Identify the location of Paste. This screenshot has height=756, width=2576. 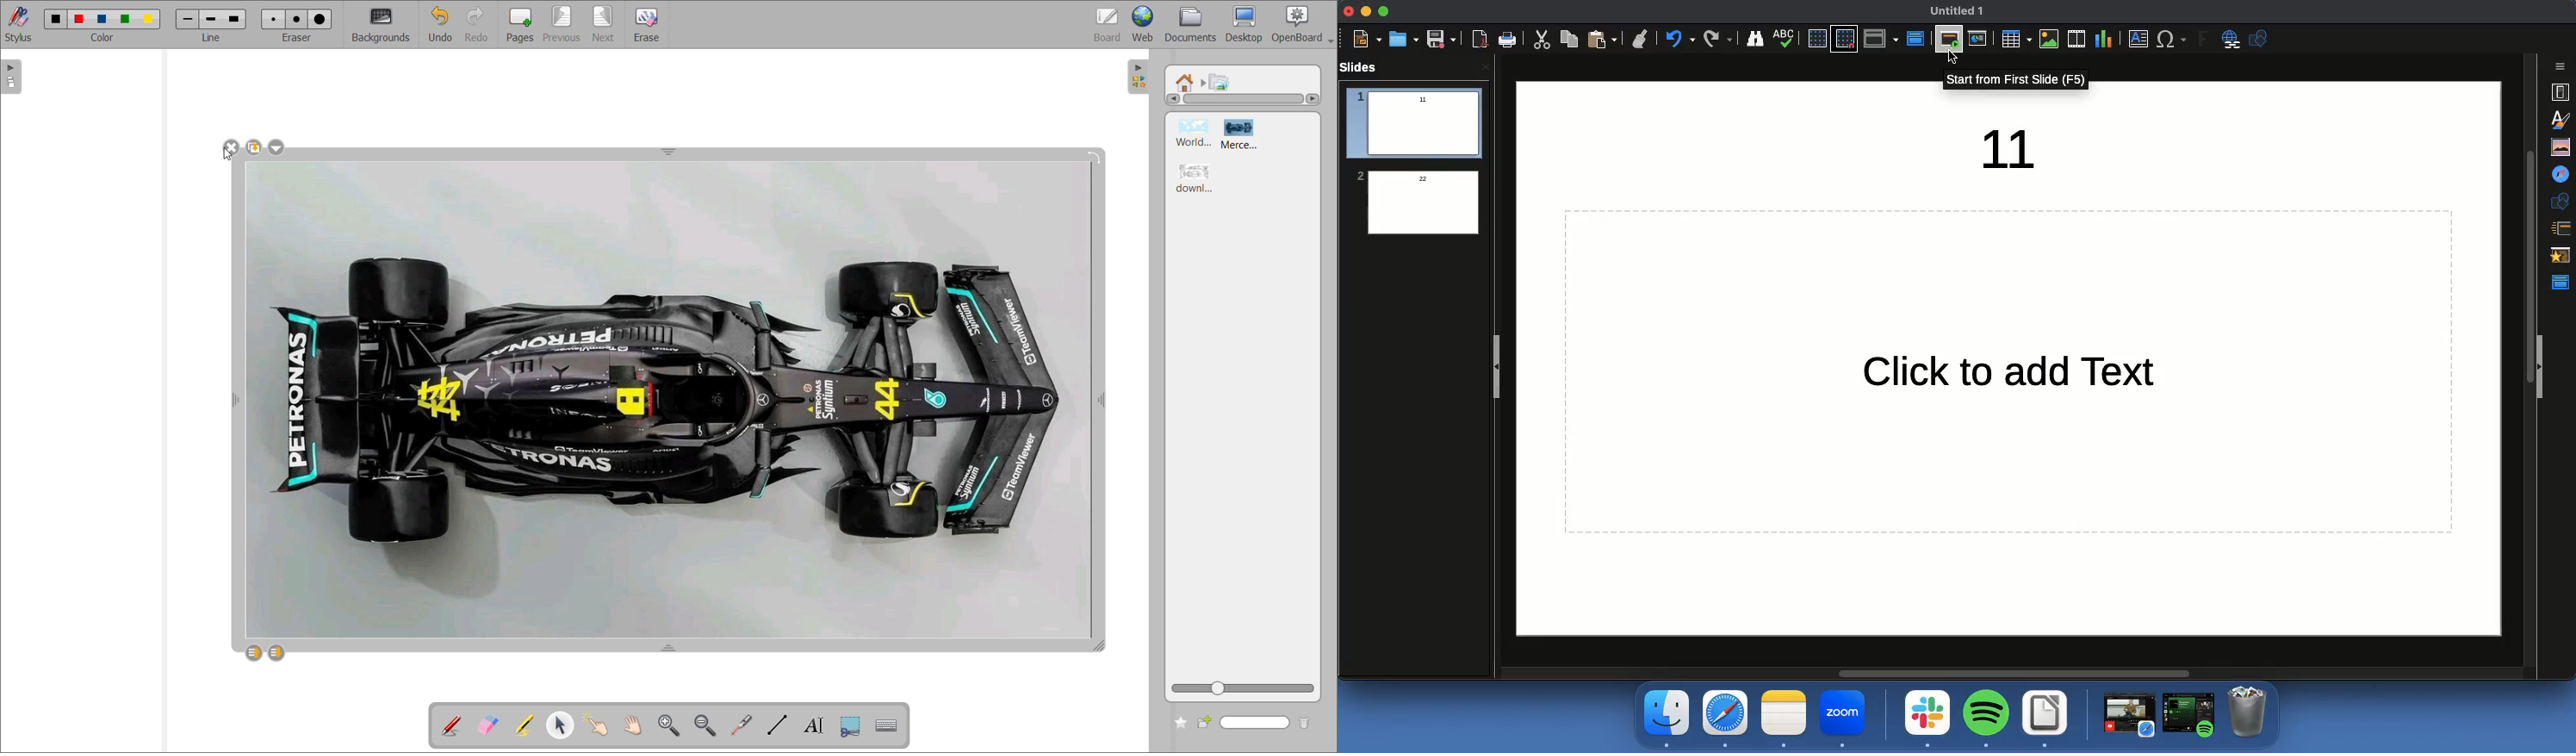
(1600, 39).